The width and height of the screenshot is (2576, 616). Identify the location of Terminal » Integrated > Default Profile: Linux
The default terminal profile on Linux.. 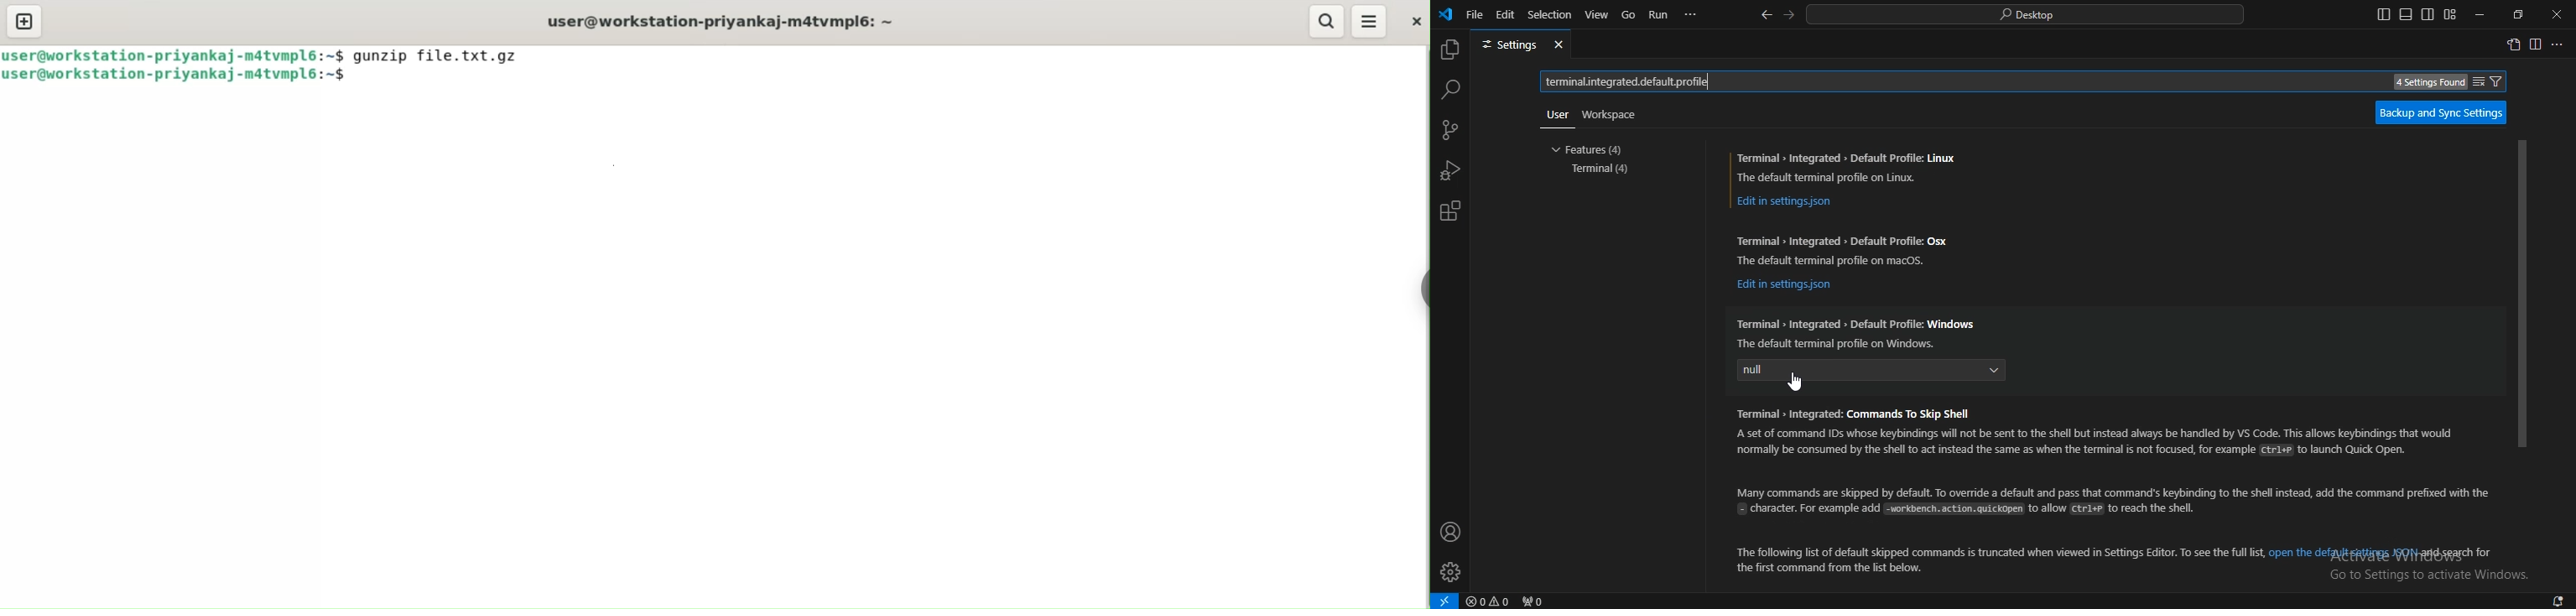
(1849, 165).